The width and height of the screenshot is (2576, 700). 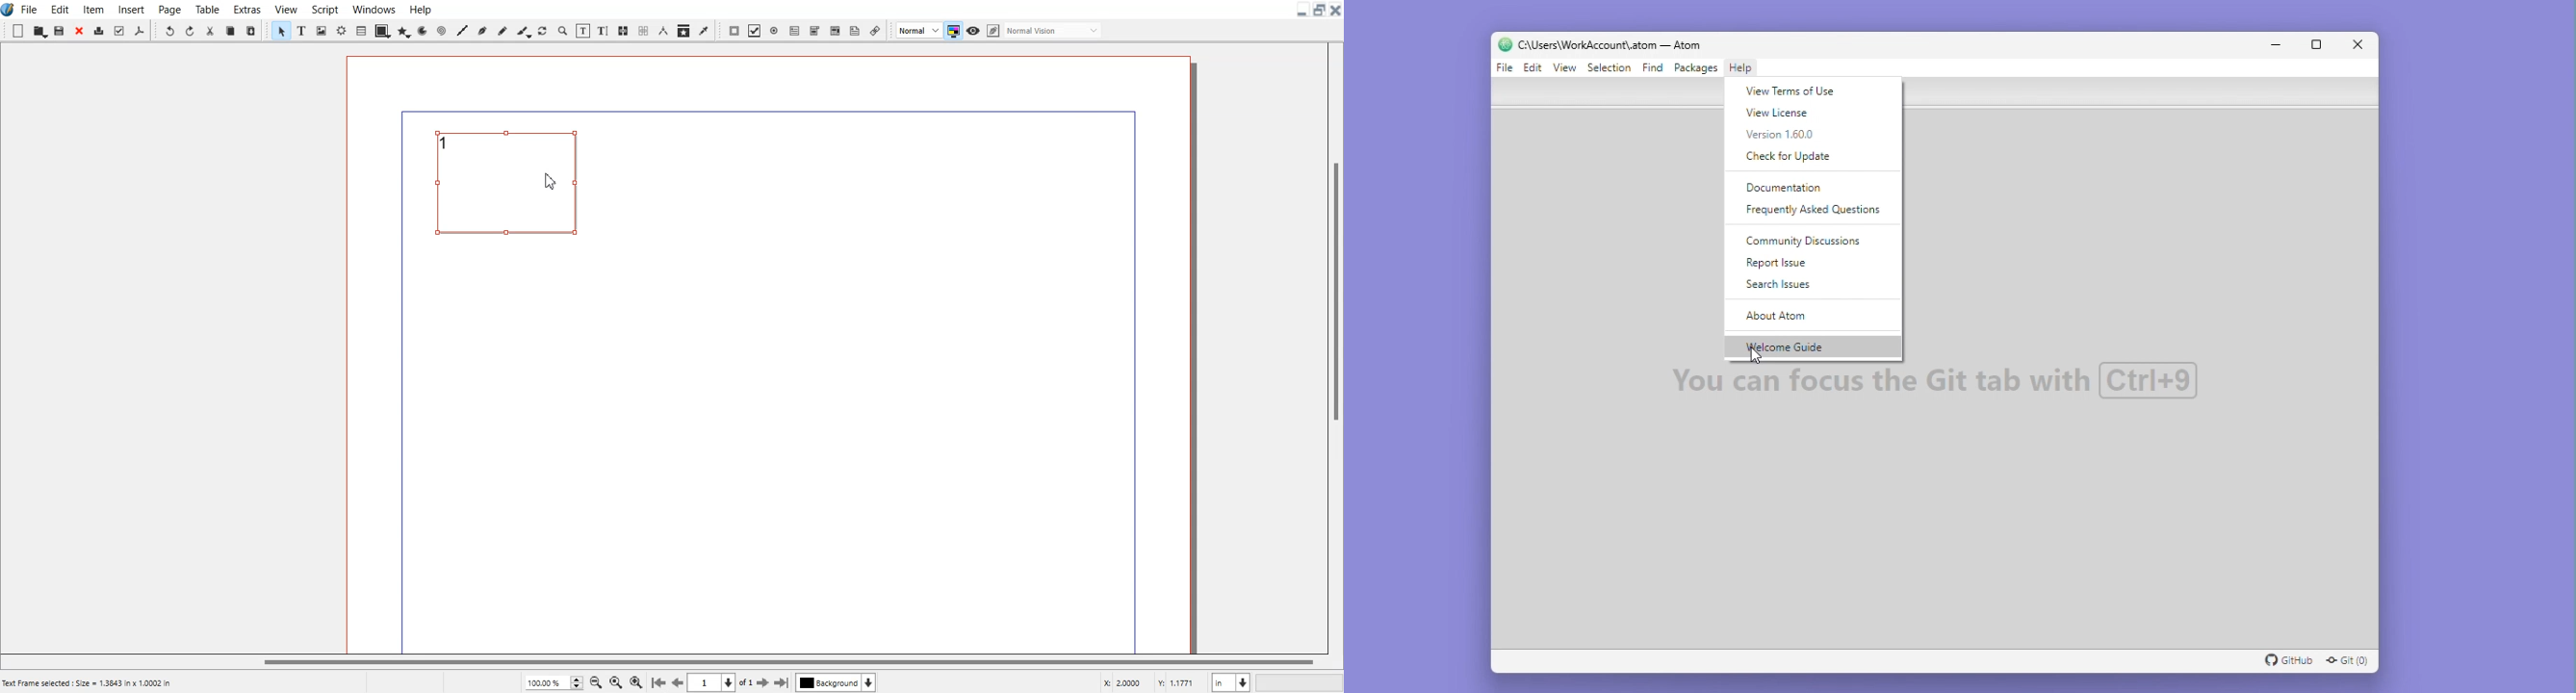 I want to click on Edit contents of frame, so click(x=584, y=31).